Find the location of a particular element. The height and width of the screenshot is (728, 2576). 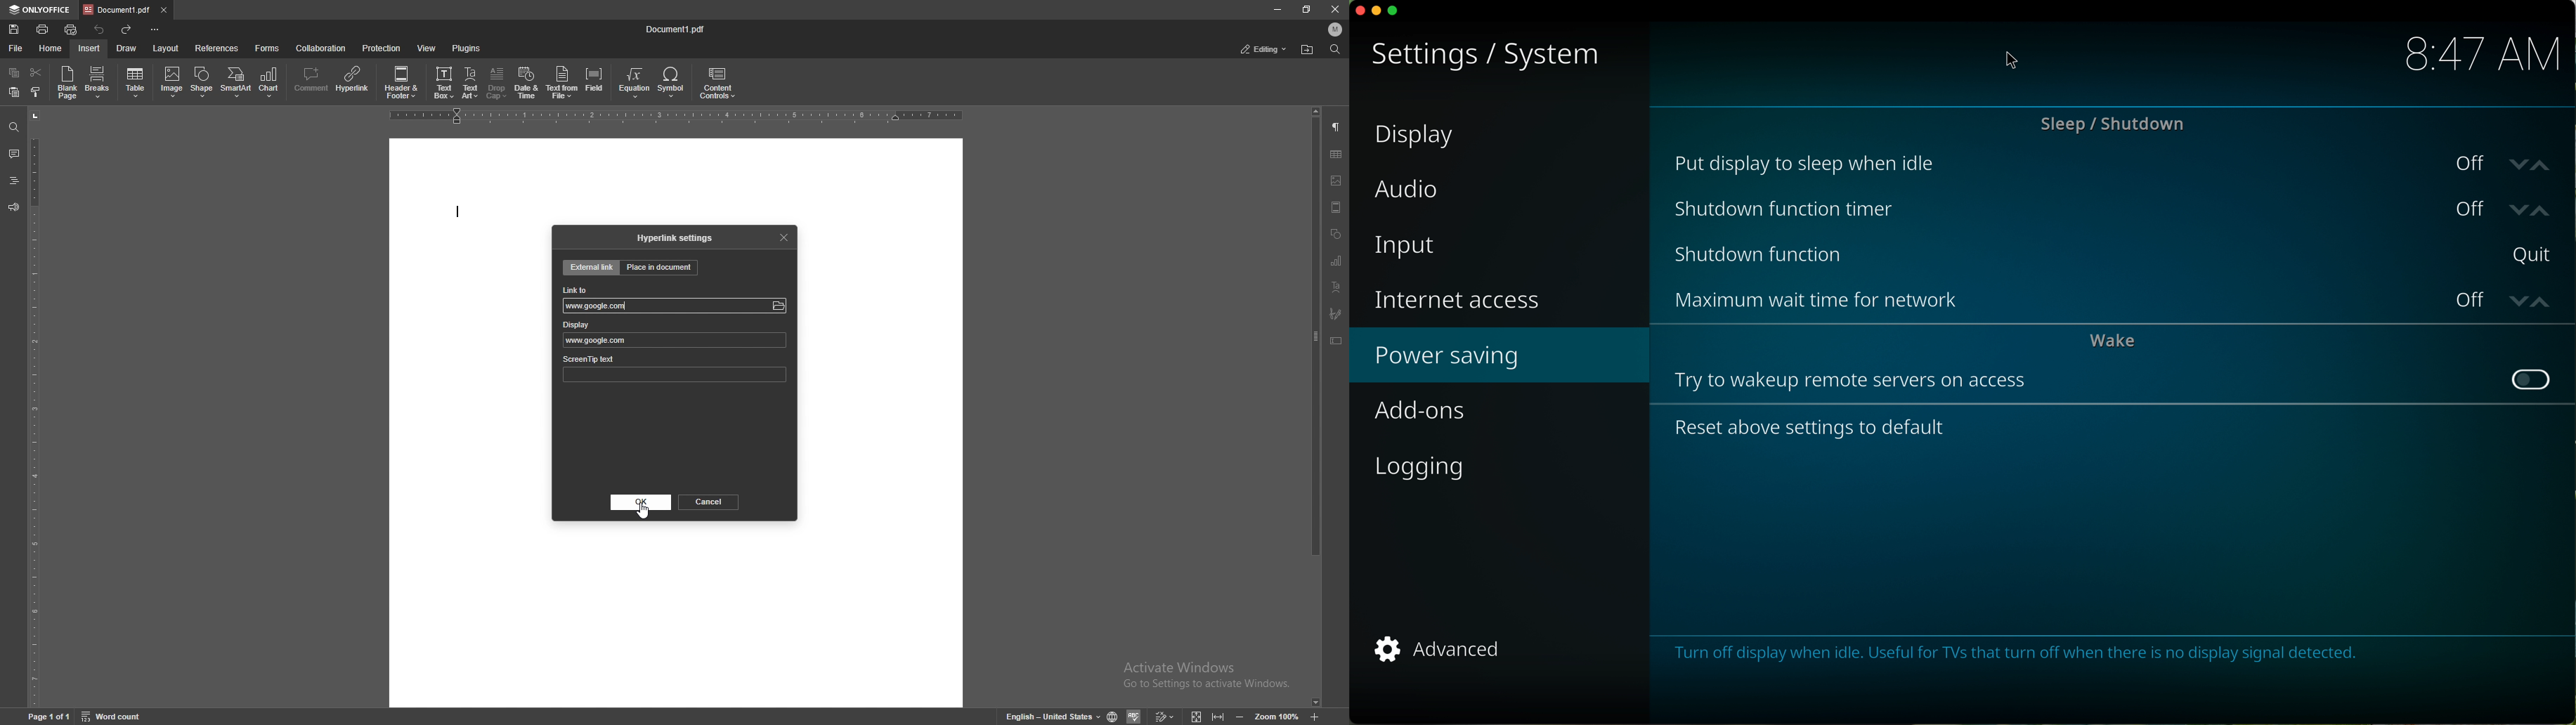

field is located at coordinates (594, 82).